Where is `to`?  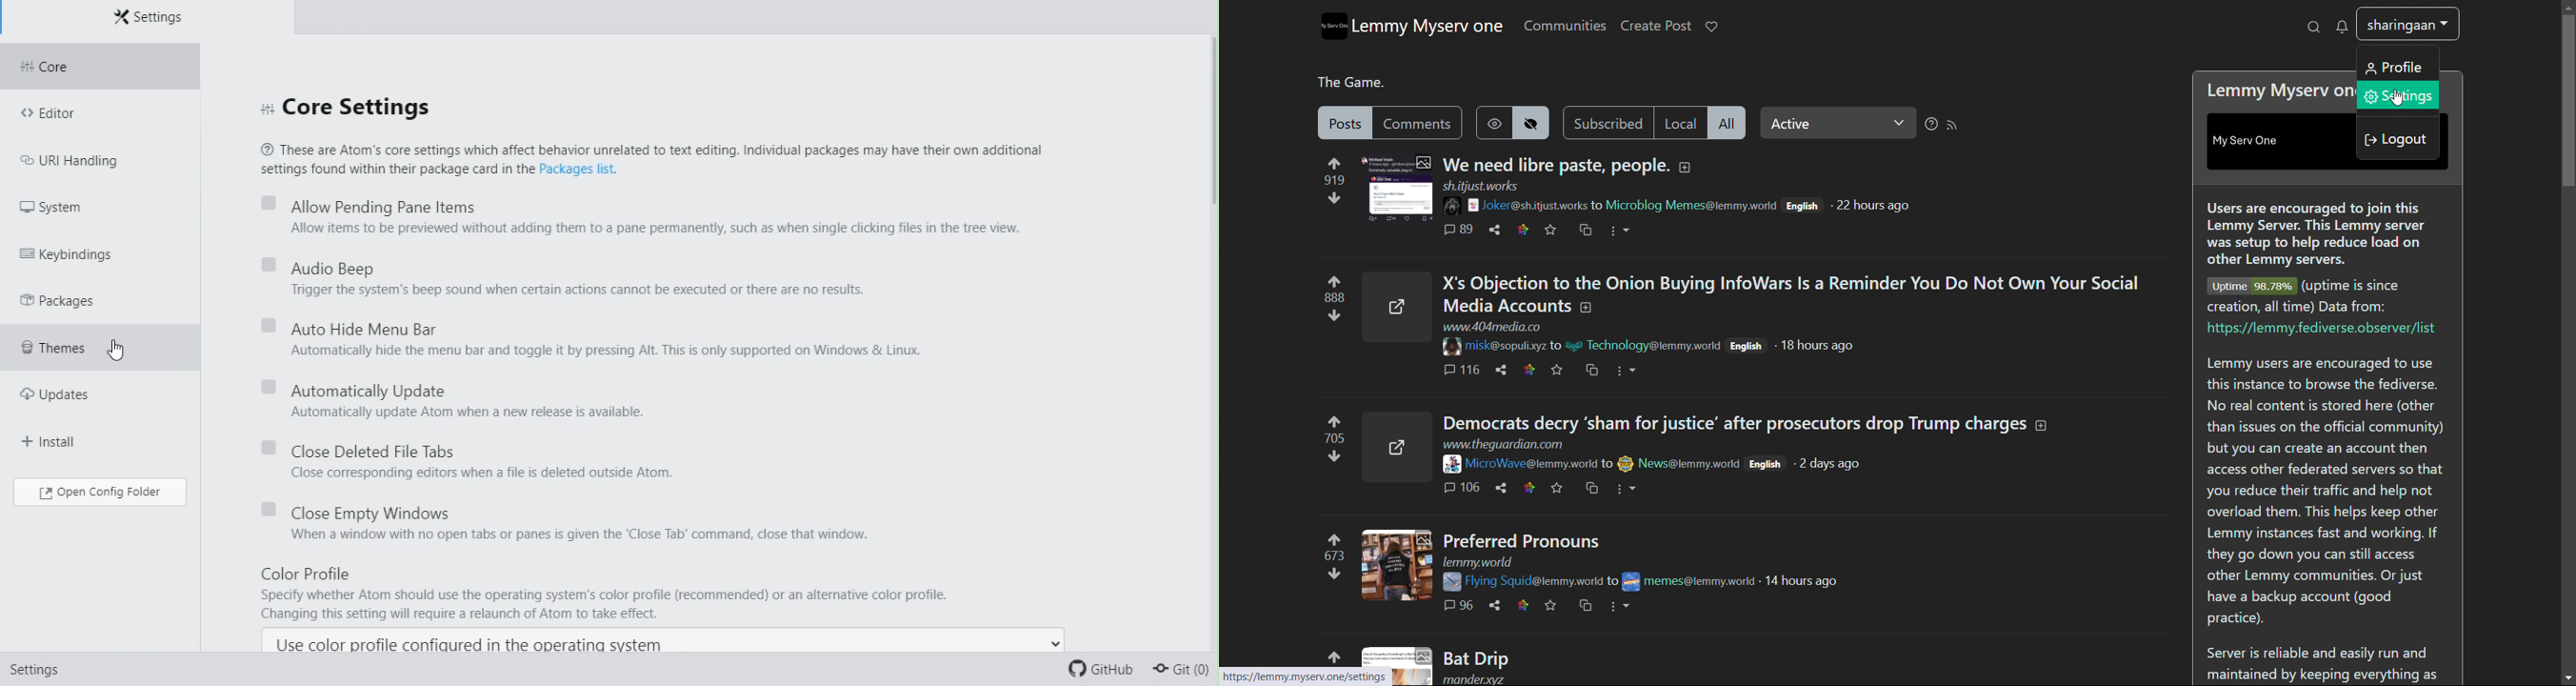
to is located at coordinates (1594, 204).